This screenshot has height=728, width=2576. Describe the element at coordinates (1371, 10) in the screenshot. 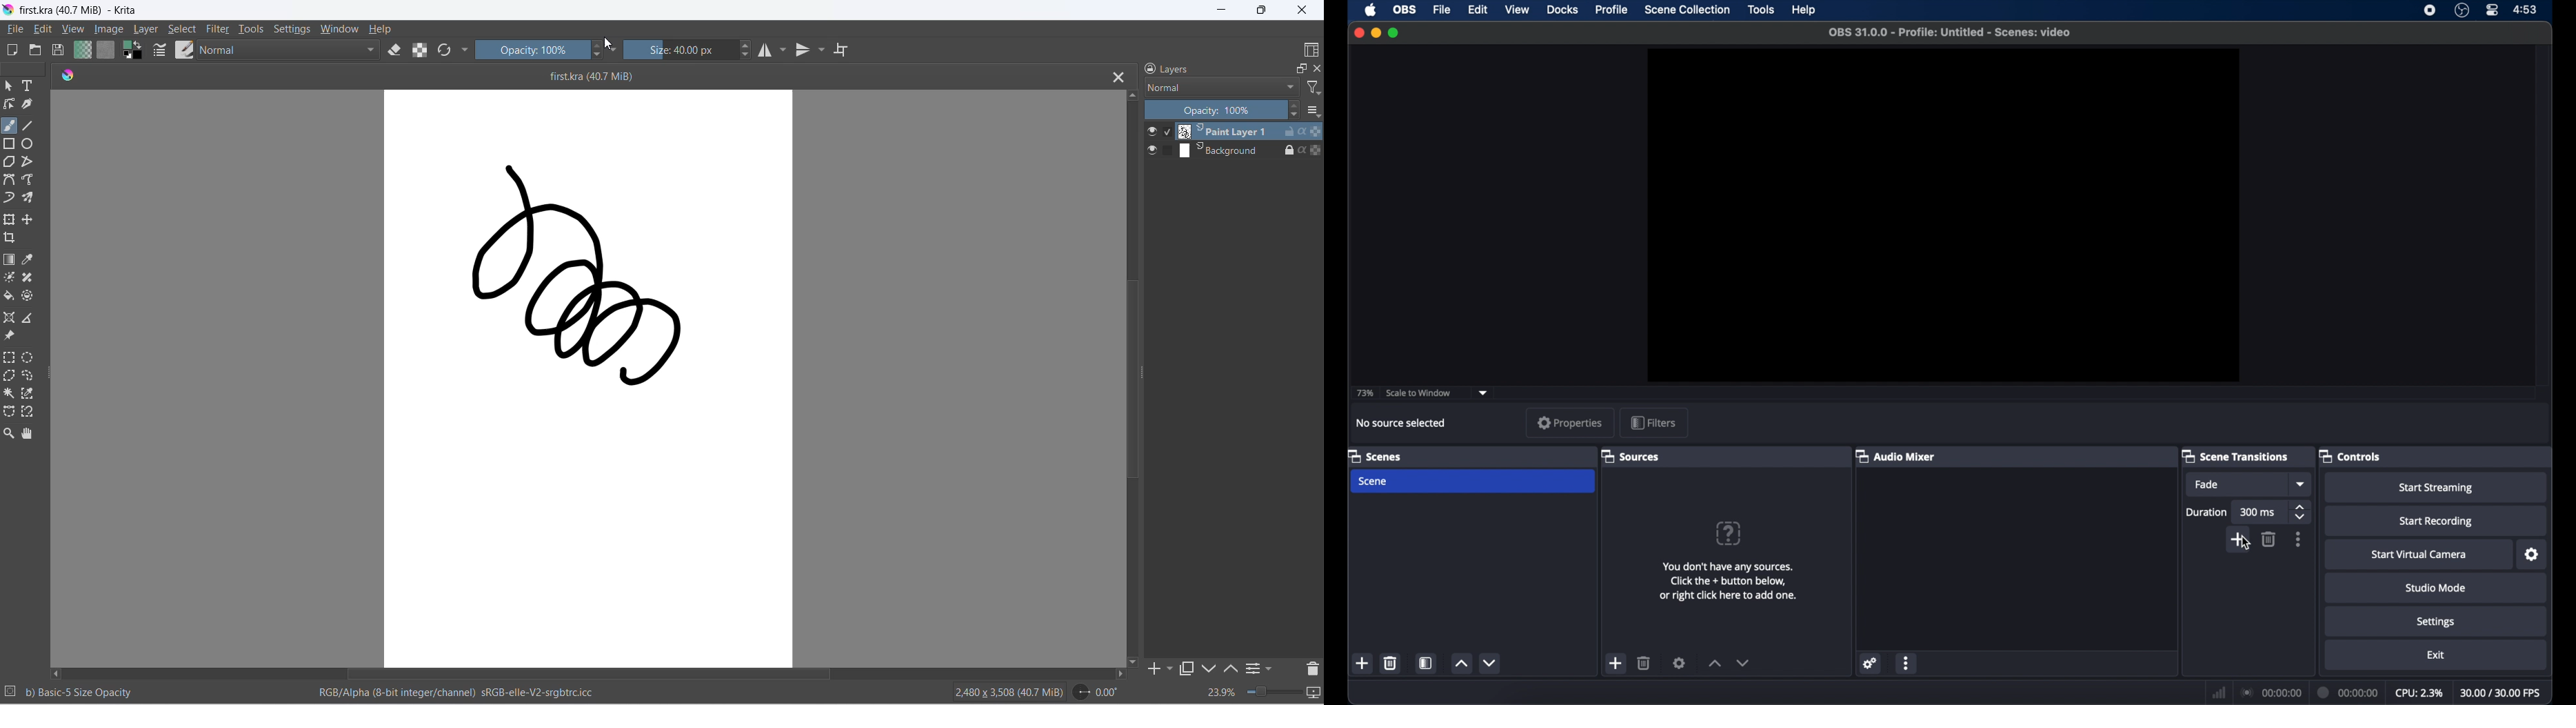

I see `apple icon` at that location.